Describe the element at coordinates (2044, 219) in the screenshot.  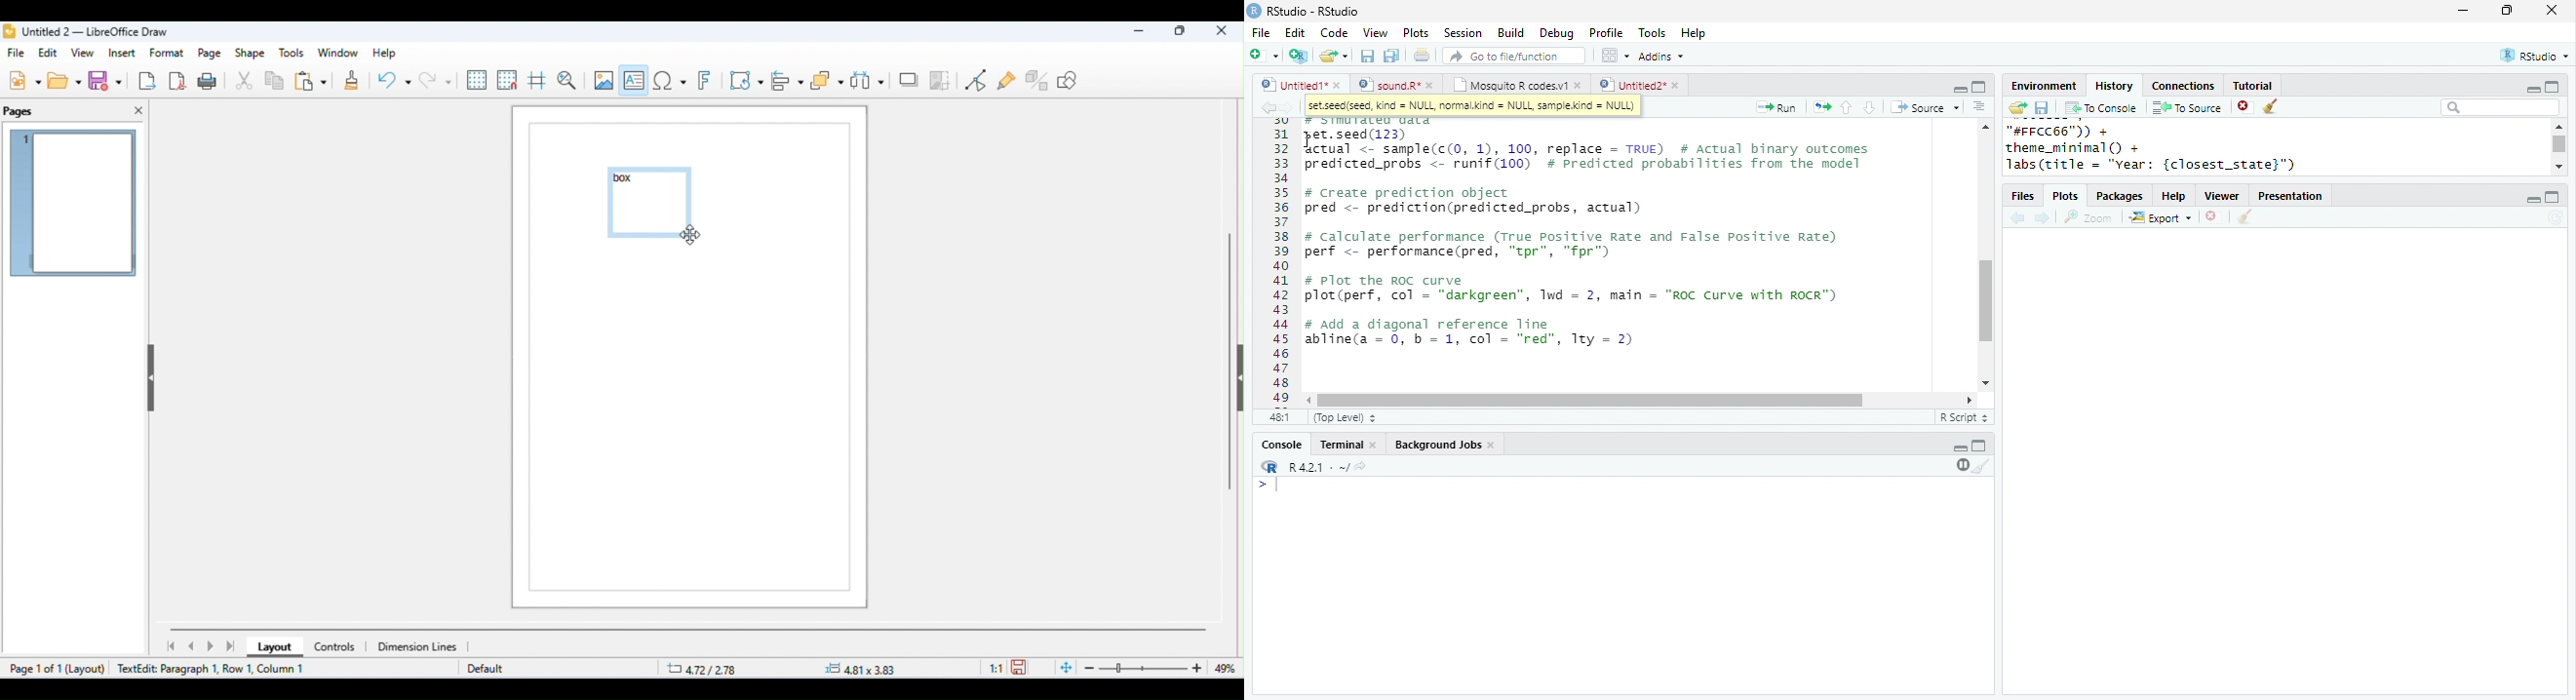
I see `forward` at that location.